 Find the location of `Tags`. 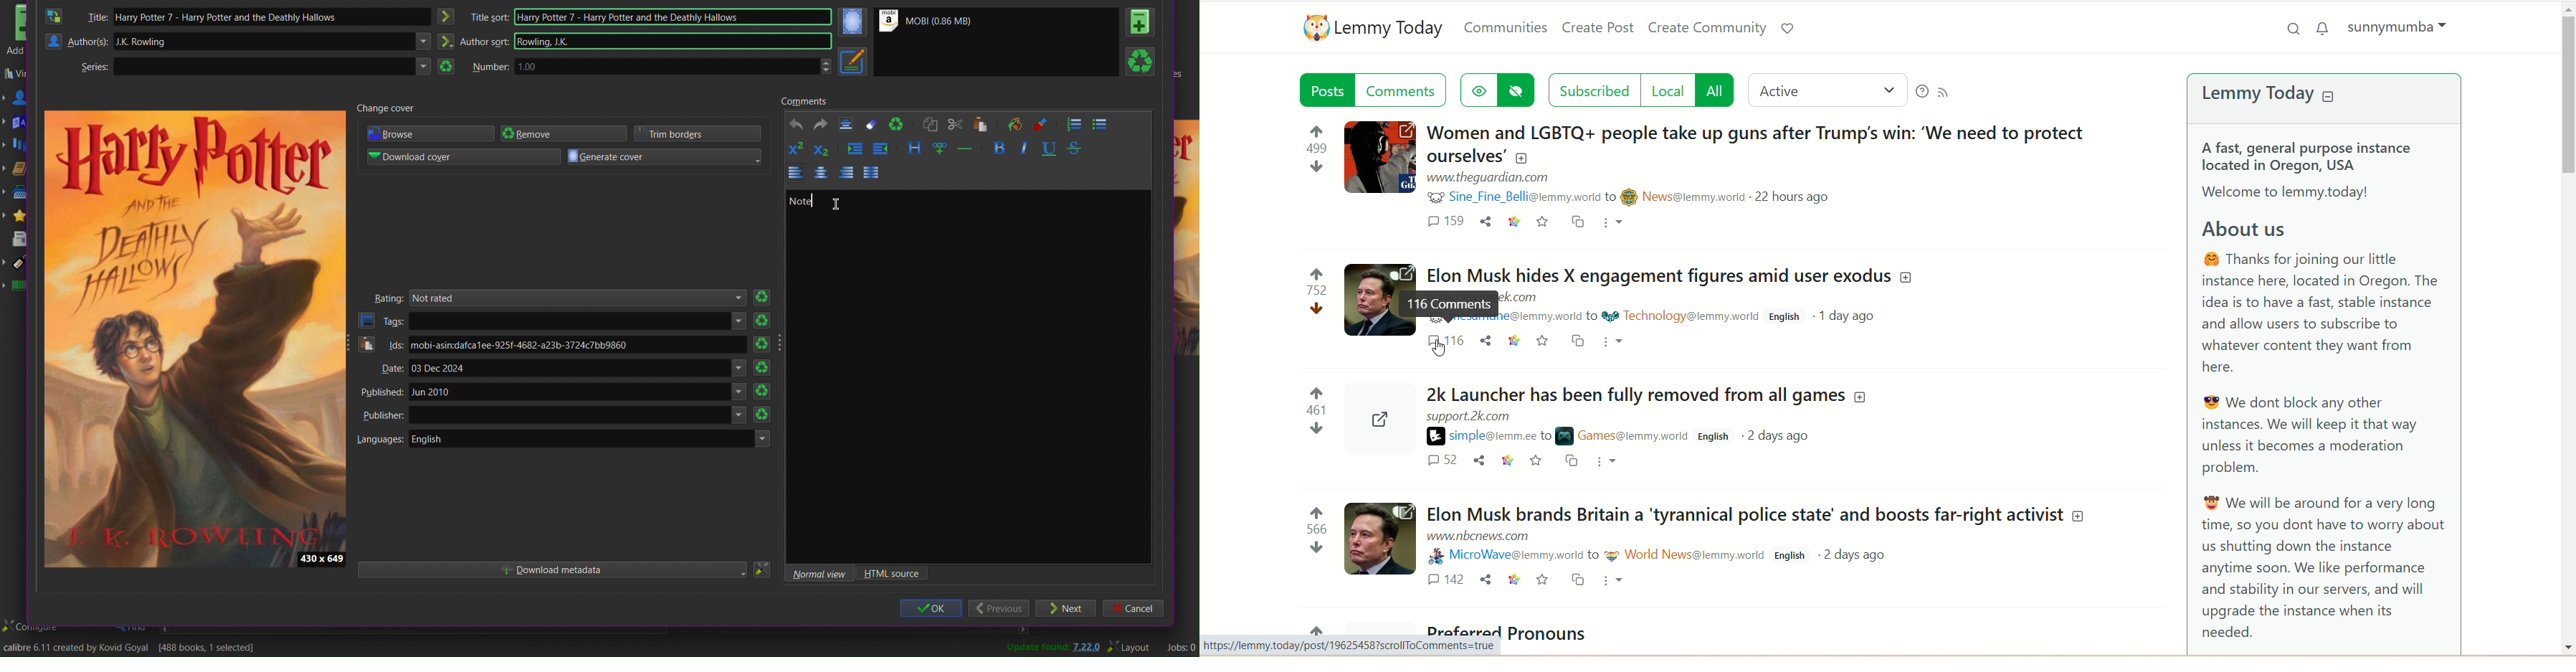

Tags is located at coordinates (18, 264).